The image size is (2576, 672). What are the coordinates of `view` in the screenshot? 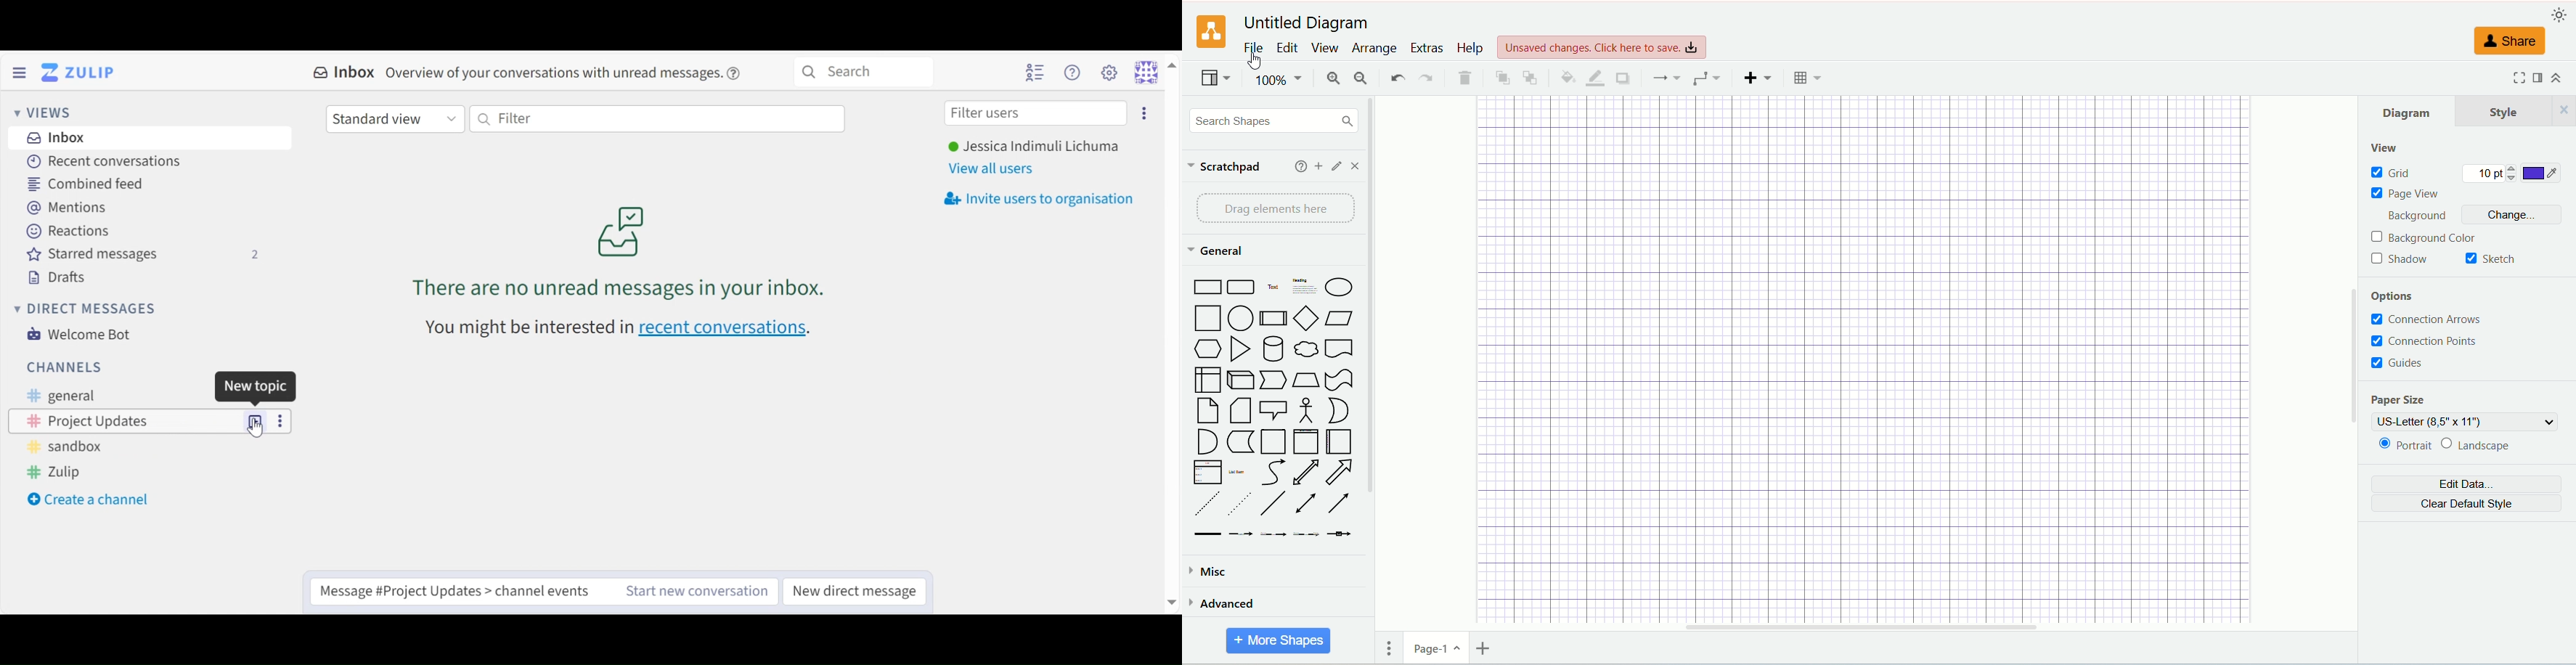 It's located at (1213, 80).